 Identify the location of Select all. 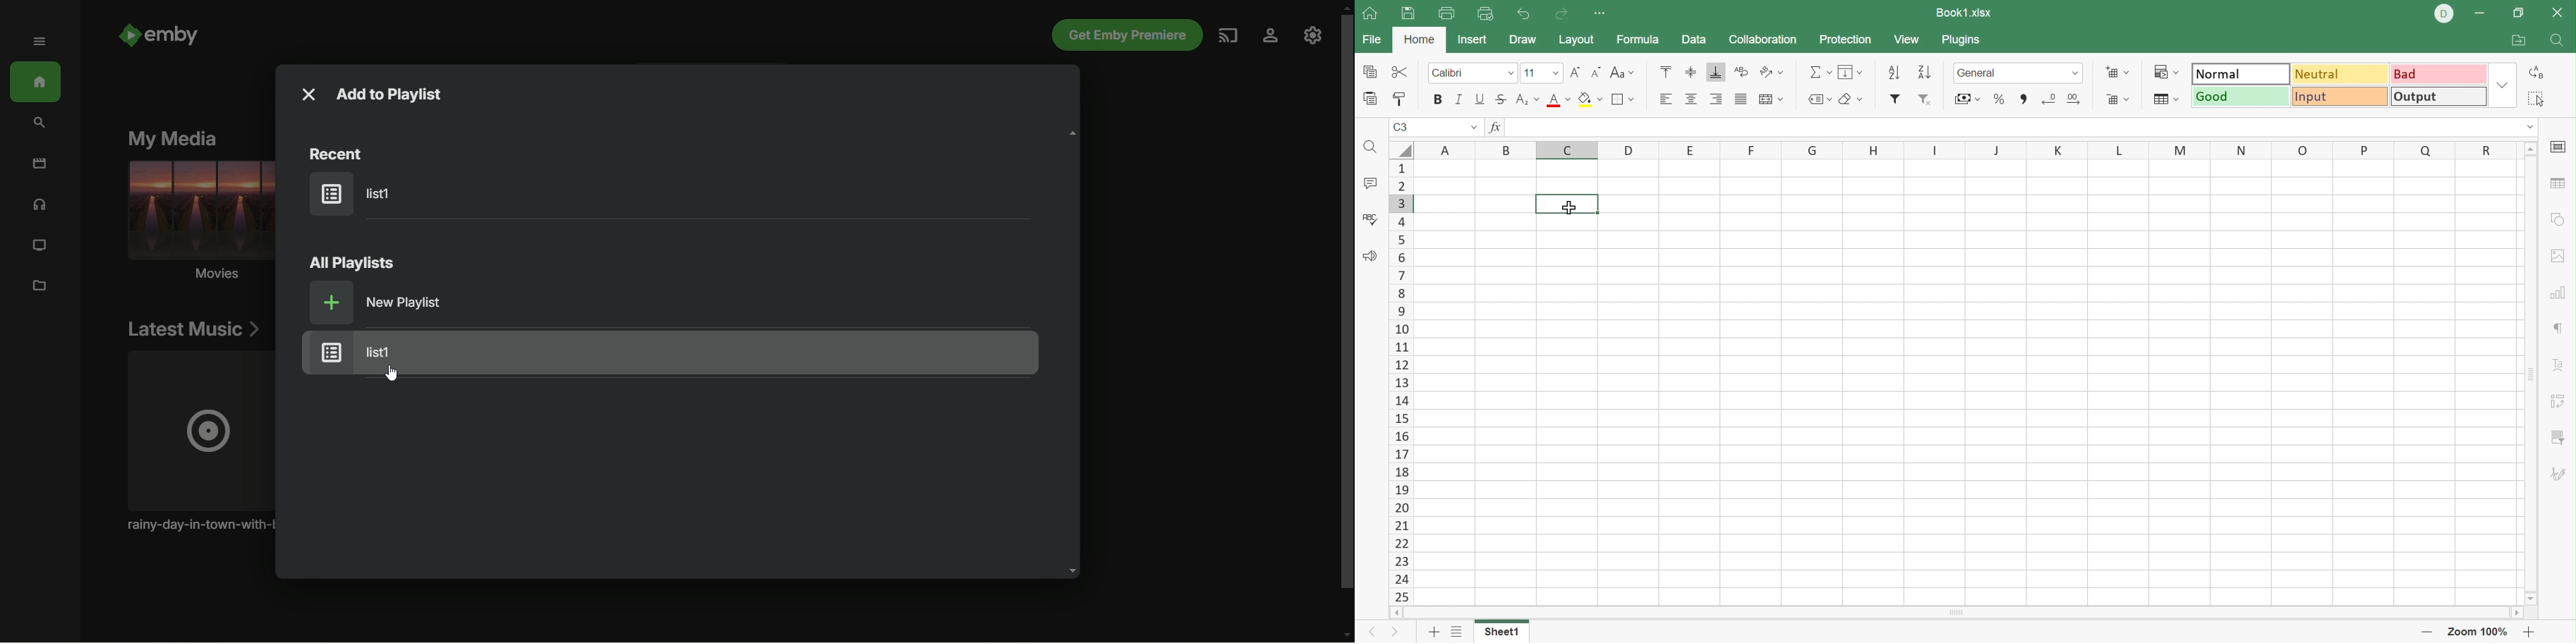
(2538, 100).